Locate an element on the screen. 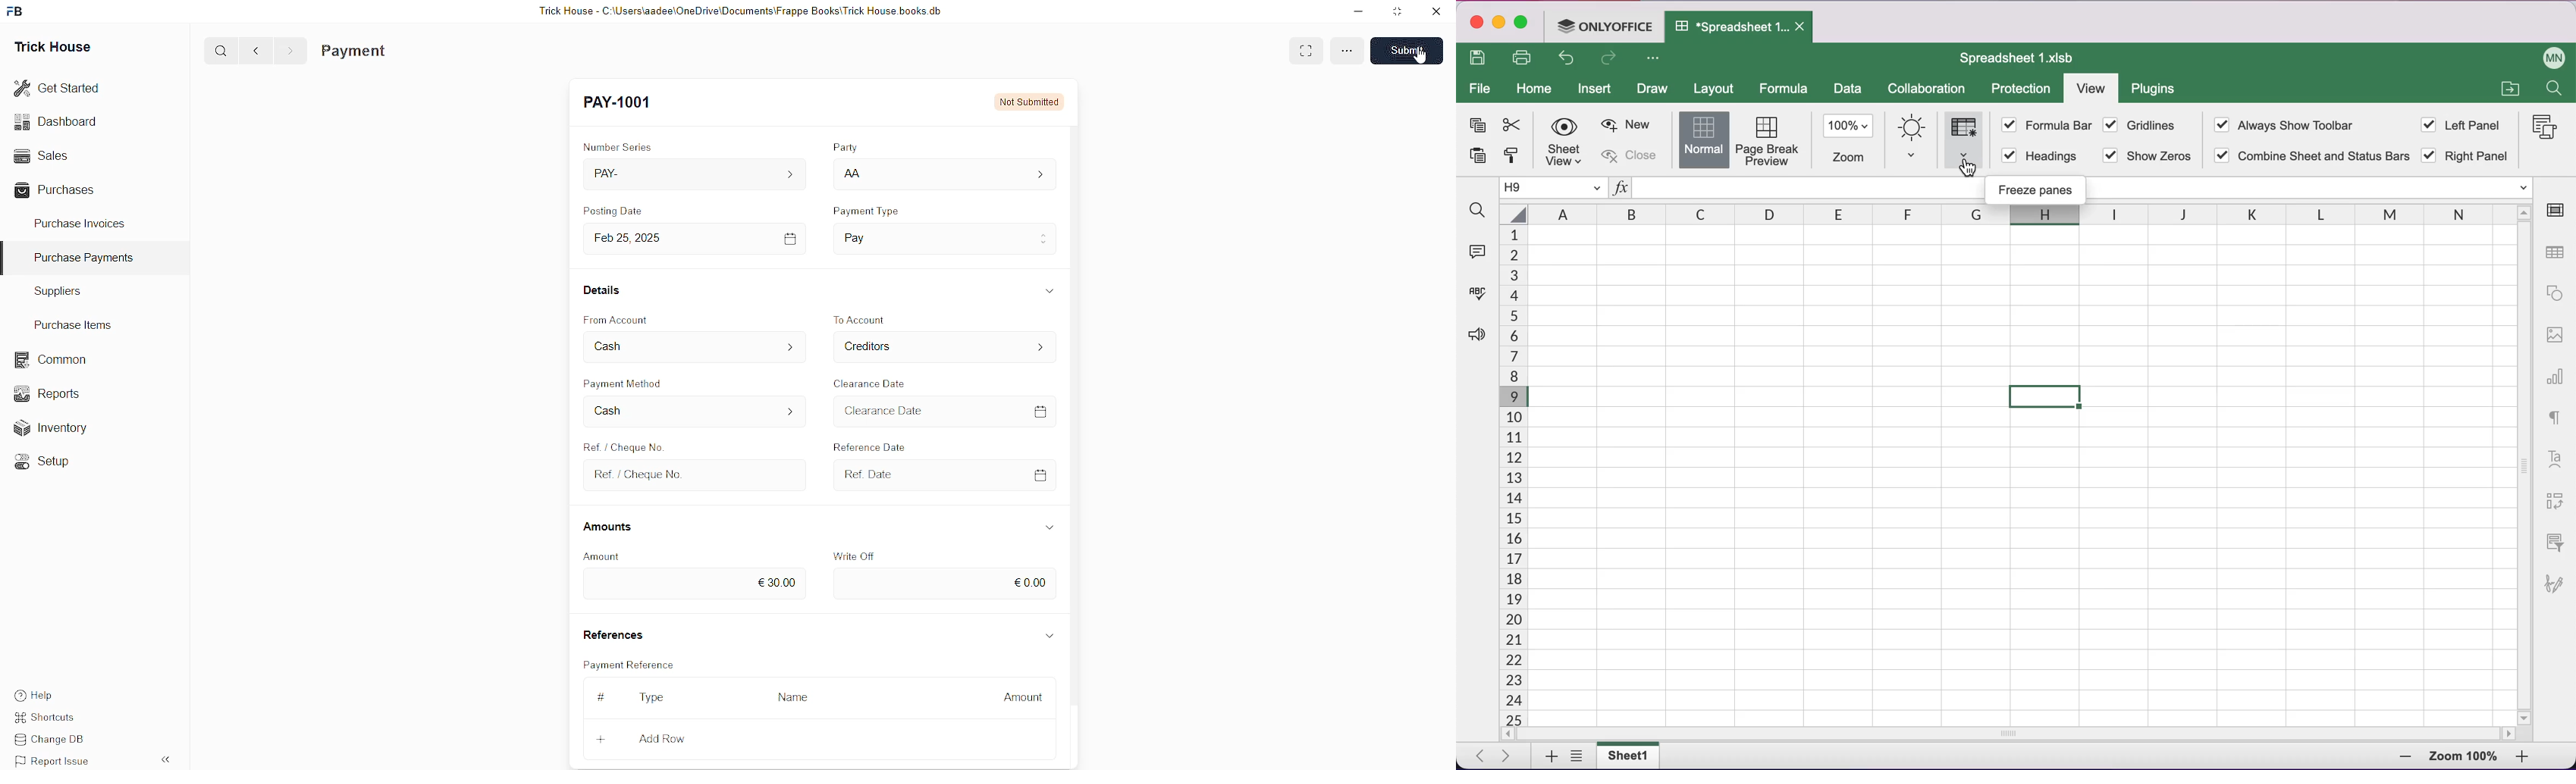 The width and height of the screenshot is (2576, 784). spreadsheet tab is located at coordinates (1741, 27).